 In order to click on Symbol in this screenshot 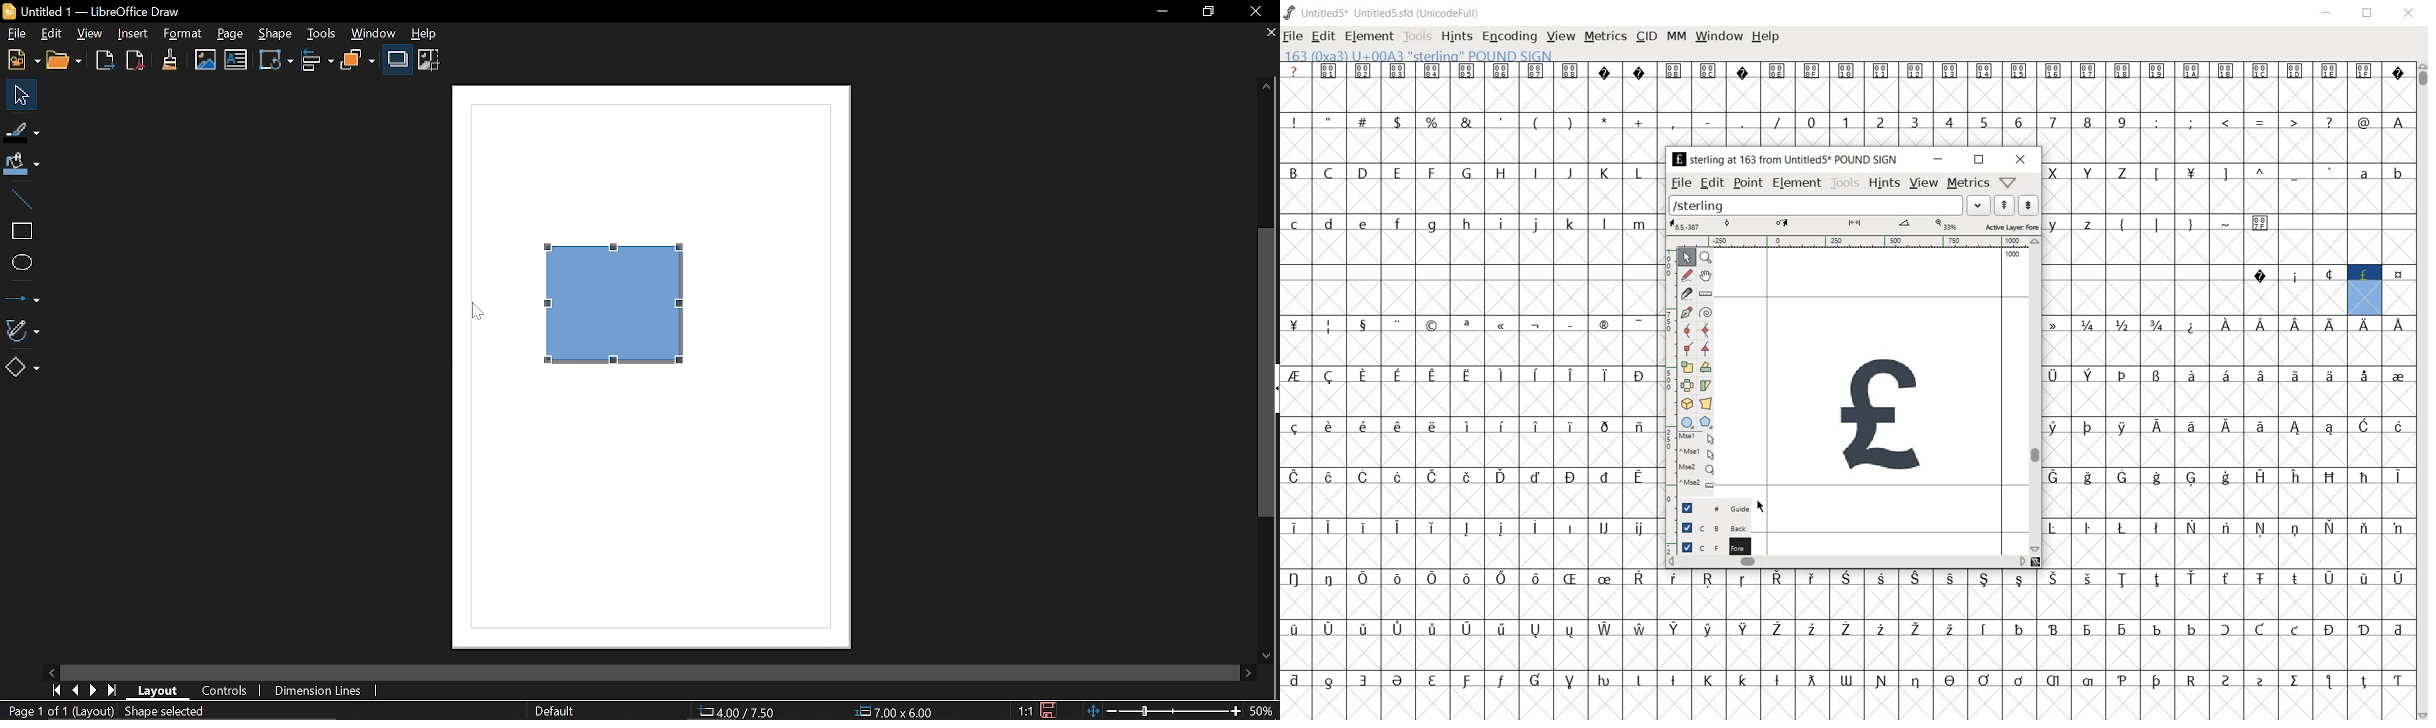, I will do `click(1915, 580)`.